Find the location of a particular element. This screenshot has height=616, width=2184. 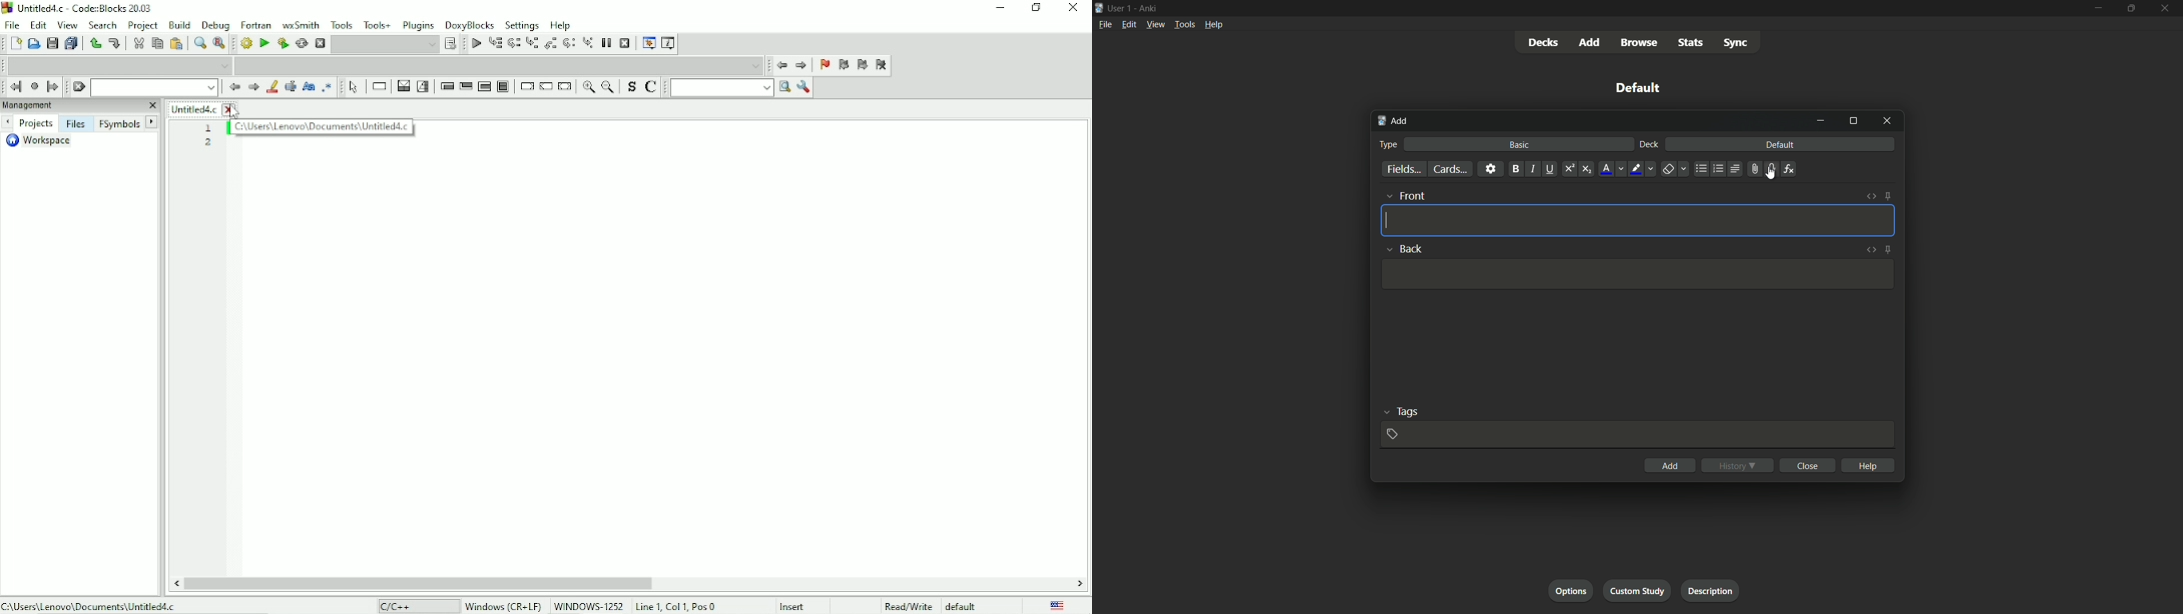

cursor is located at coordinates (1386, 219).